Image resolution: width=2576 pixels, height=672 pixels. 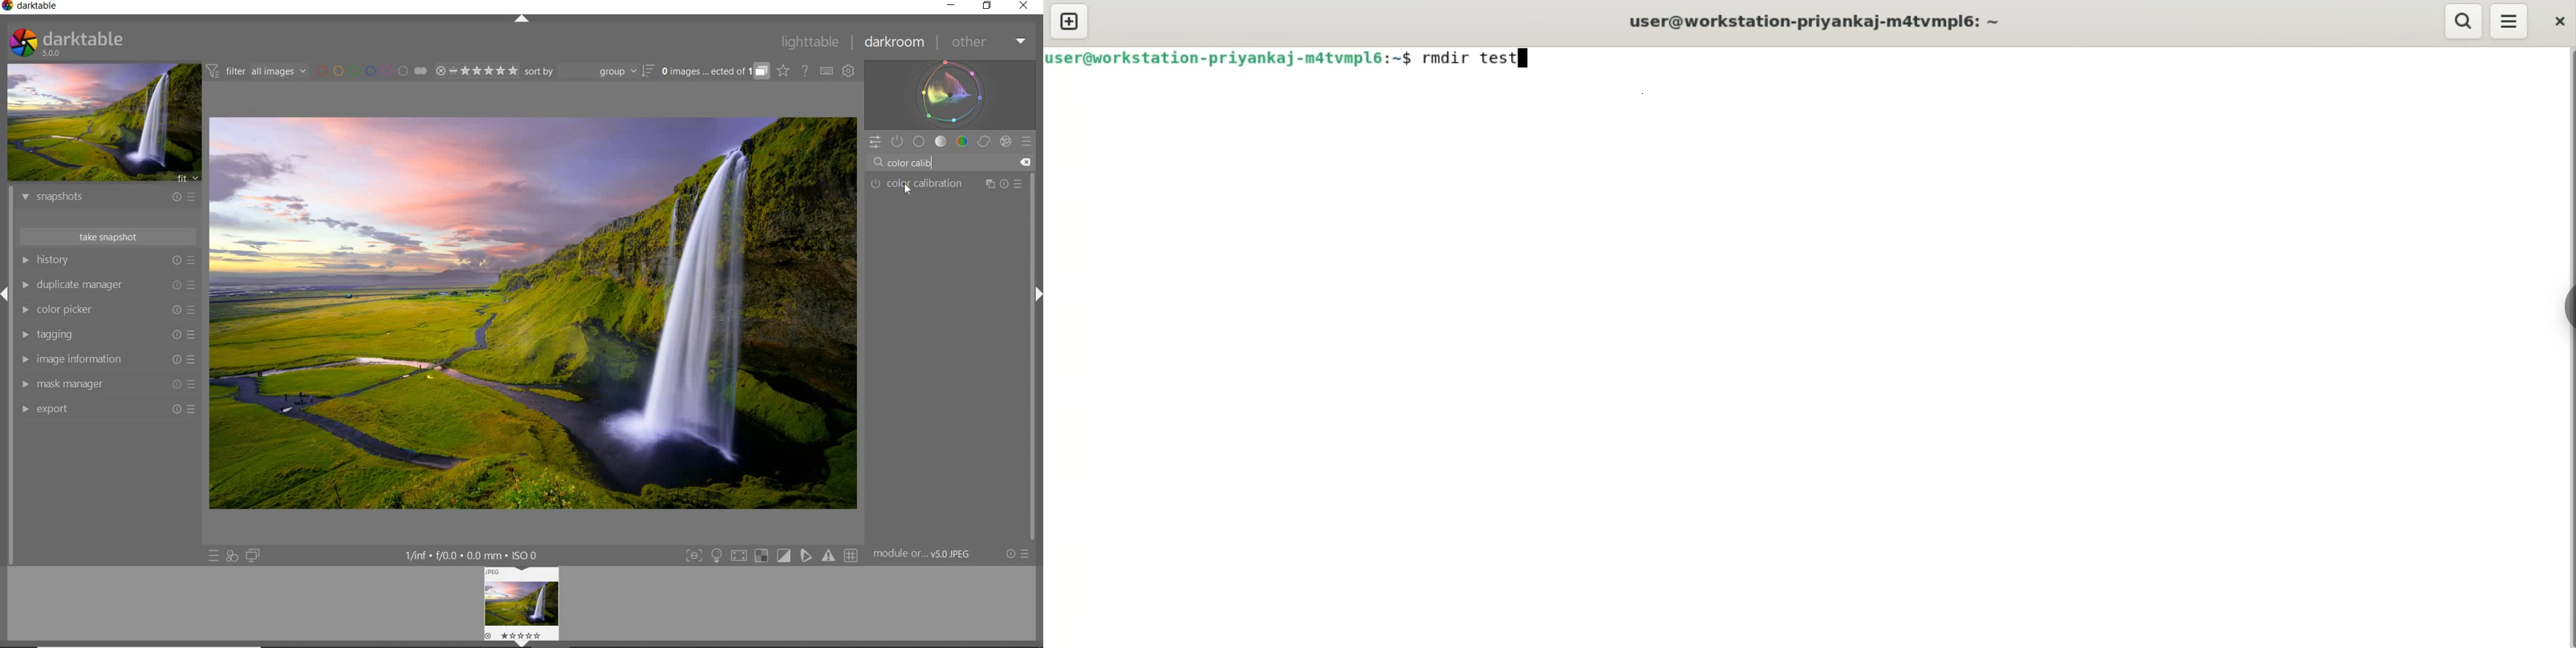 What do you see at coordinates (109, 385) in the screenshot?
I see `mask manager` at bounding box center [109, 385].